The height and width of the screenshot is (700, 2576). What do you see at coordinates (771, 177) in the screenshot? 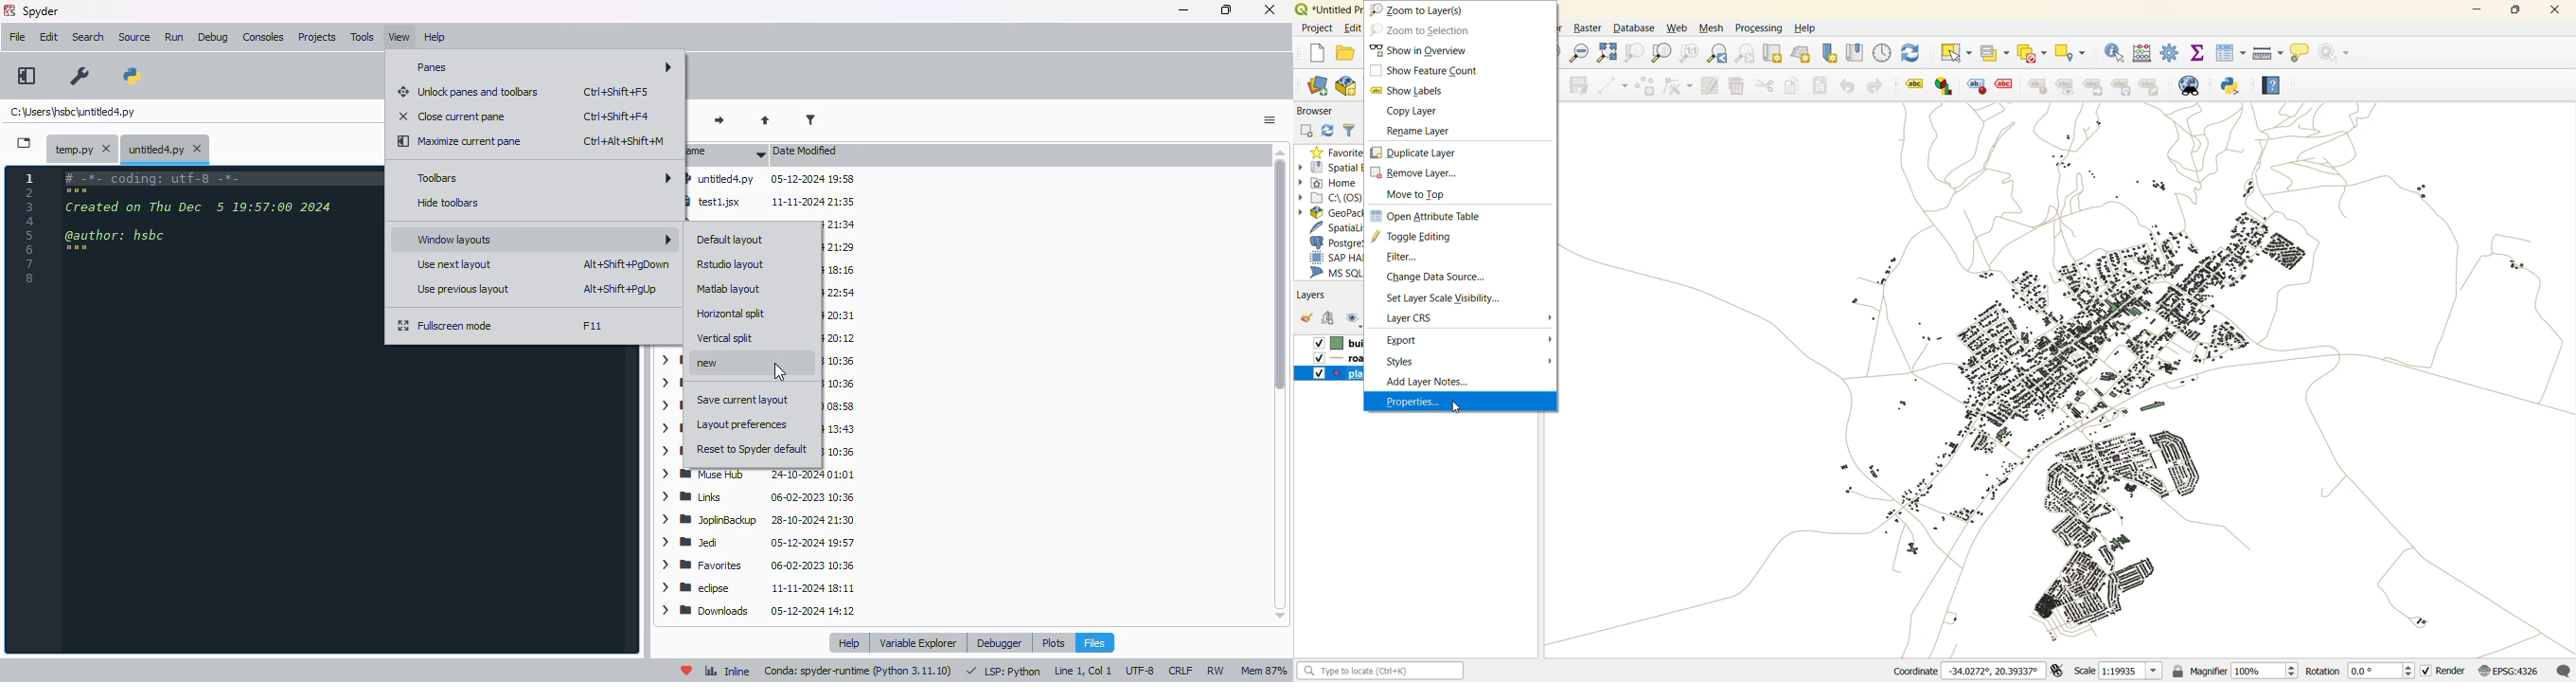
I see `untitled4.py` at bounding box center [771, 177].